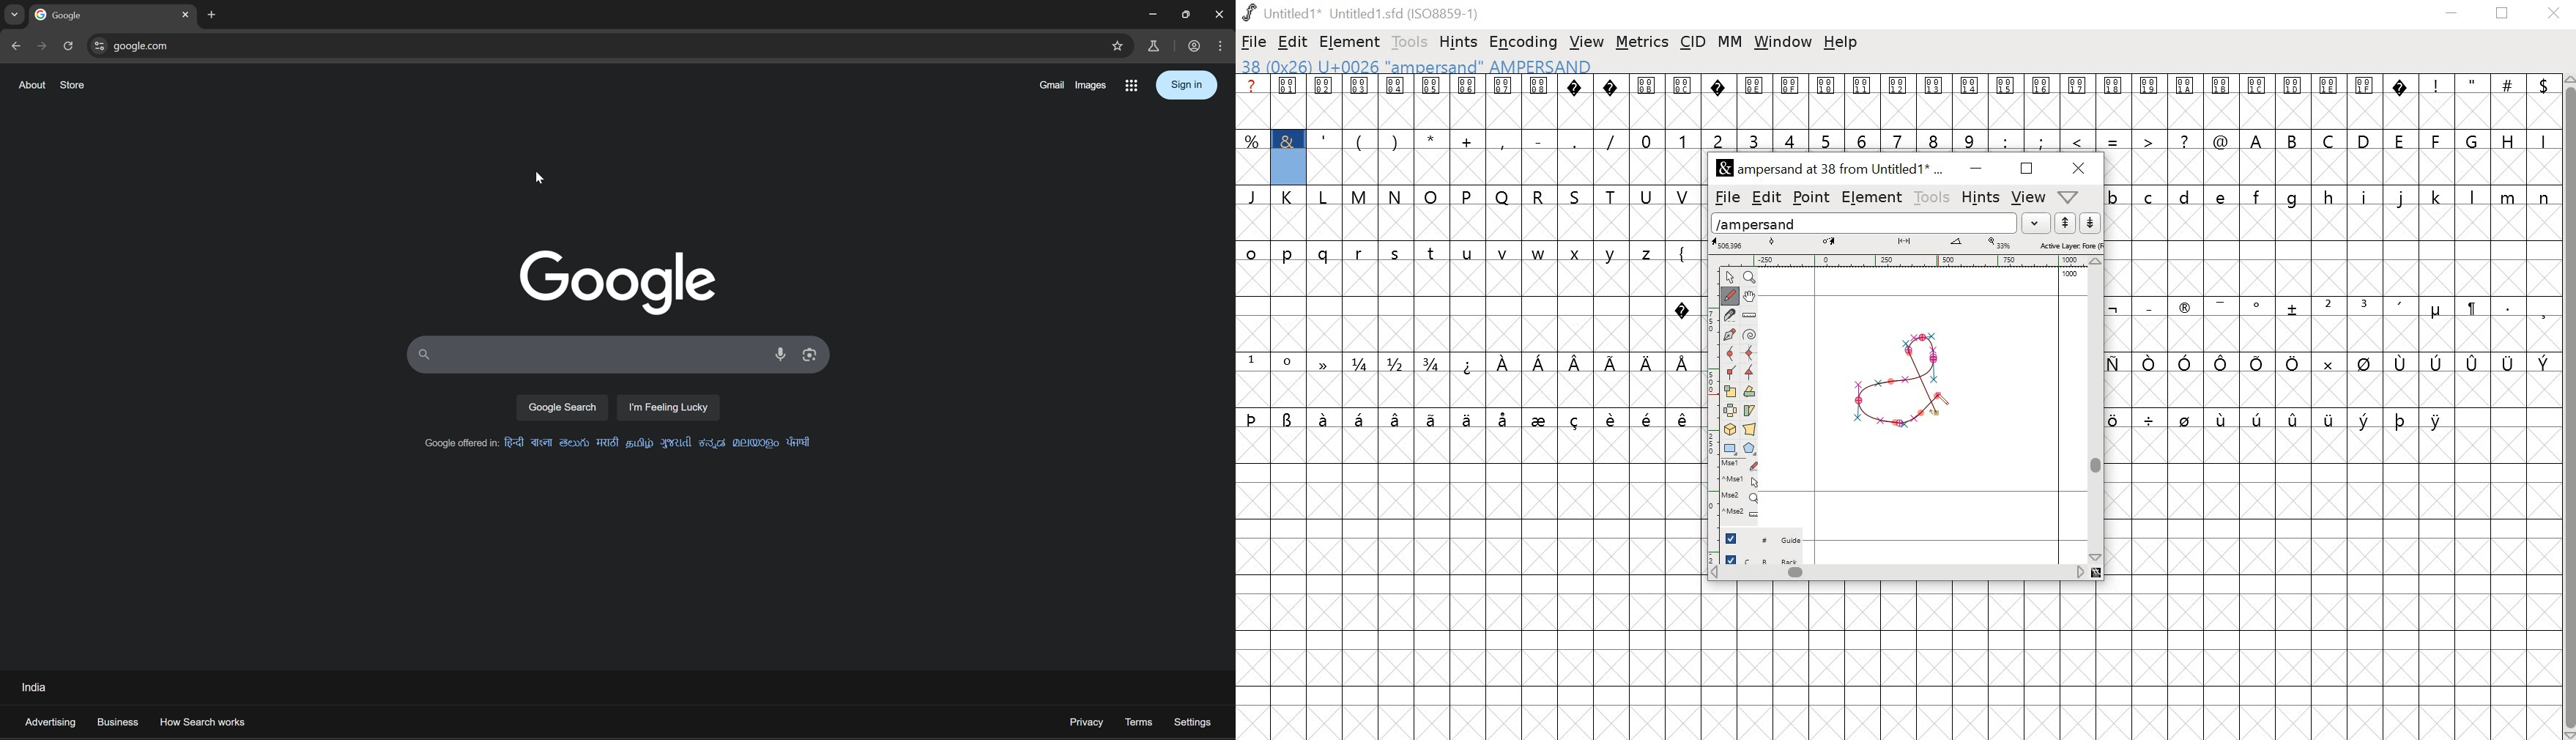  What do you see at coordinates (2364, 101) in the screenshot?
I see `001F` at bounding box center [2364, 101].